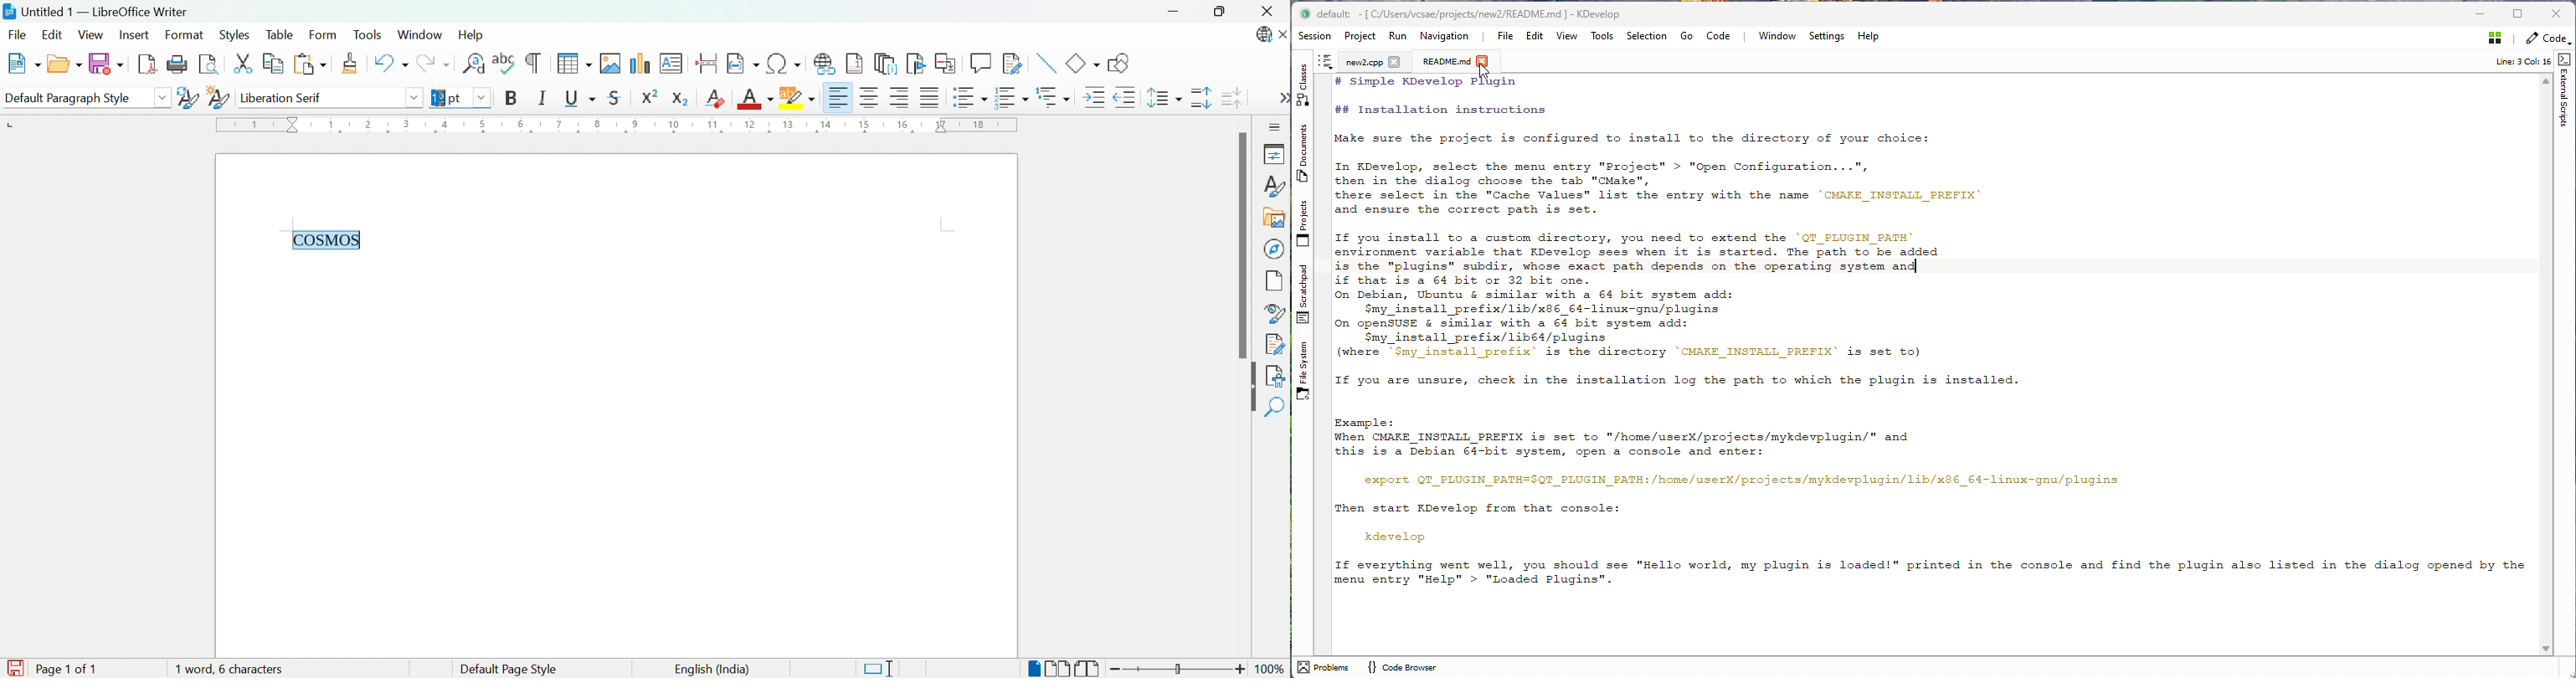 The height and width of the screenshot is (700, 2576). Describe the element at coordinates (1125, 99) in the screenshot. I see `Decrease Indent` at that location.